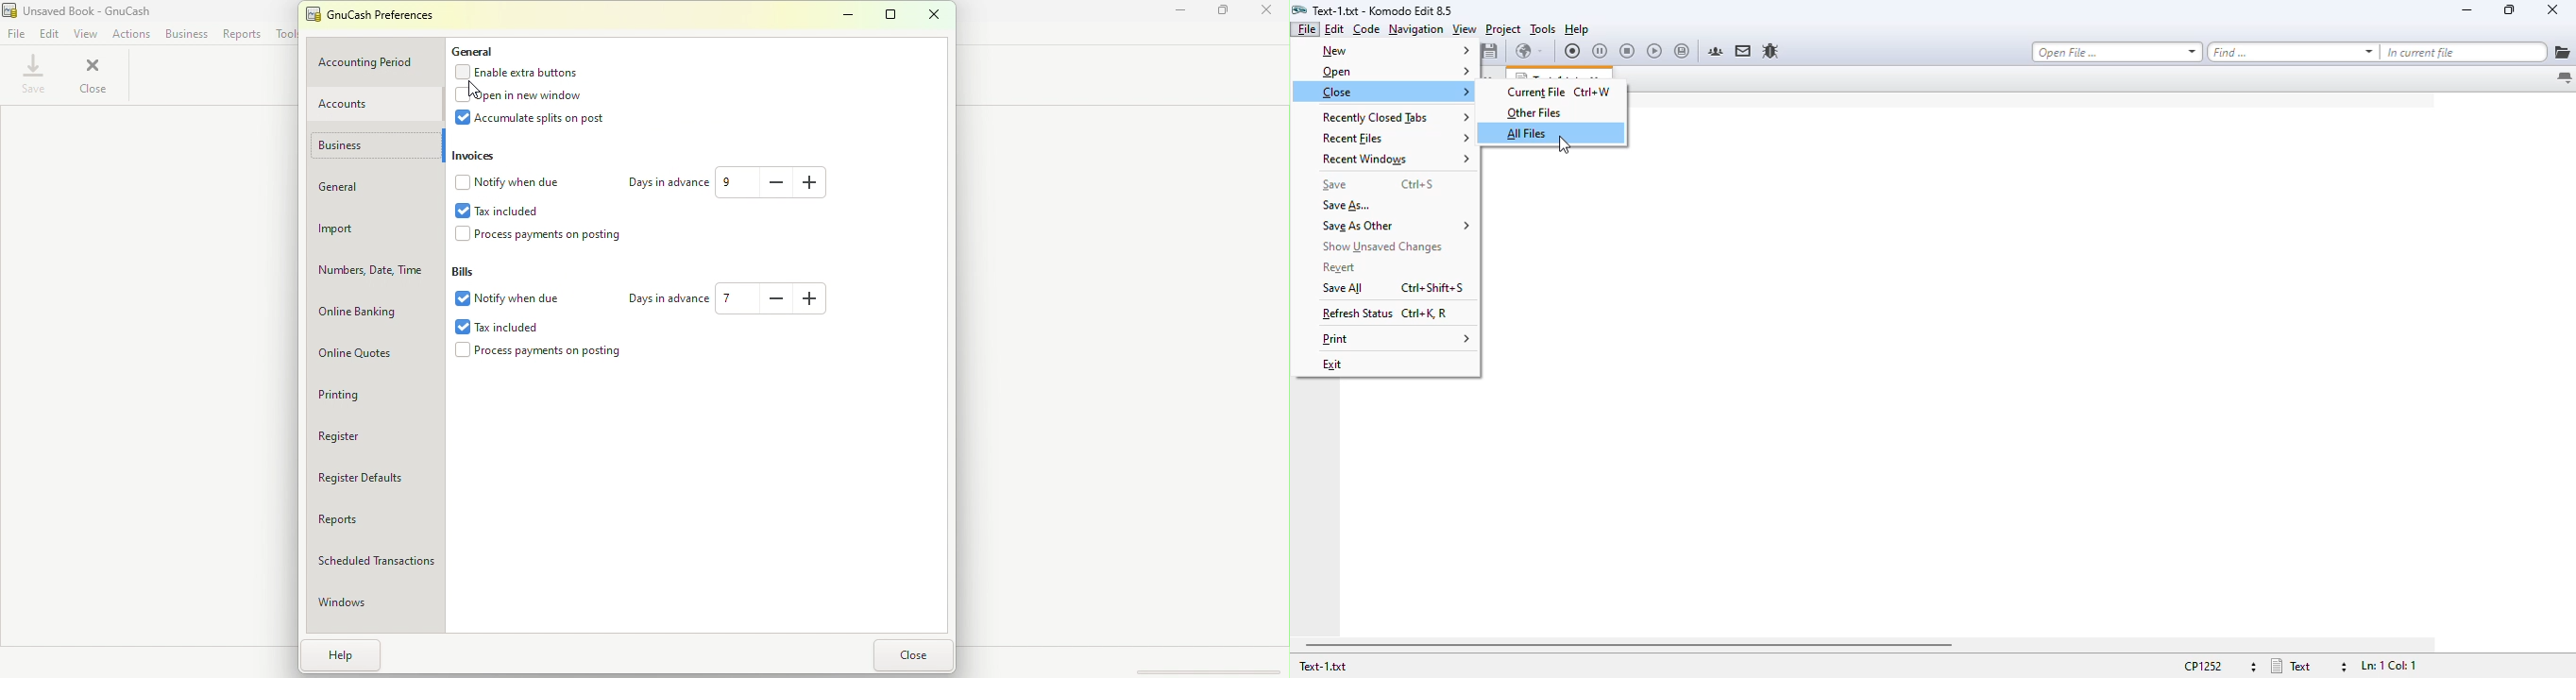  I want to click on Reports, so click(242, 33).